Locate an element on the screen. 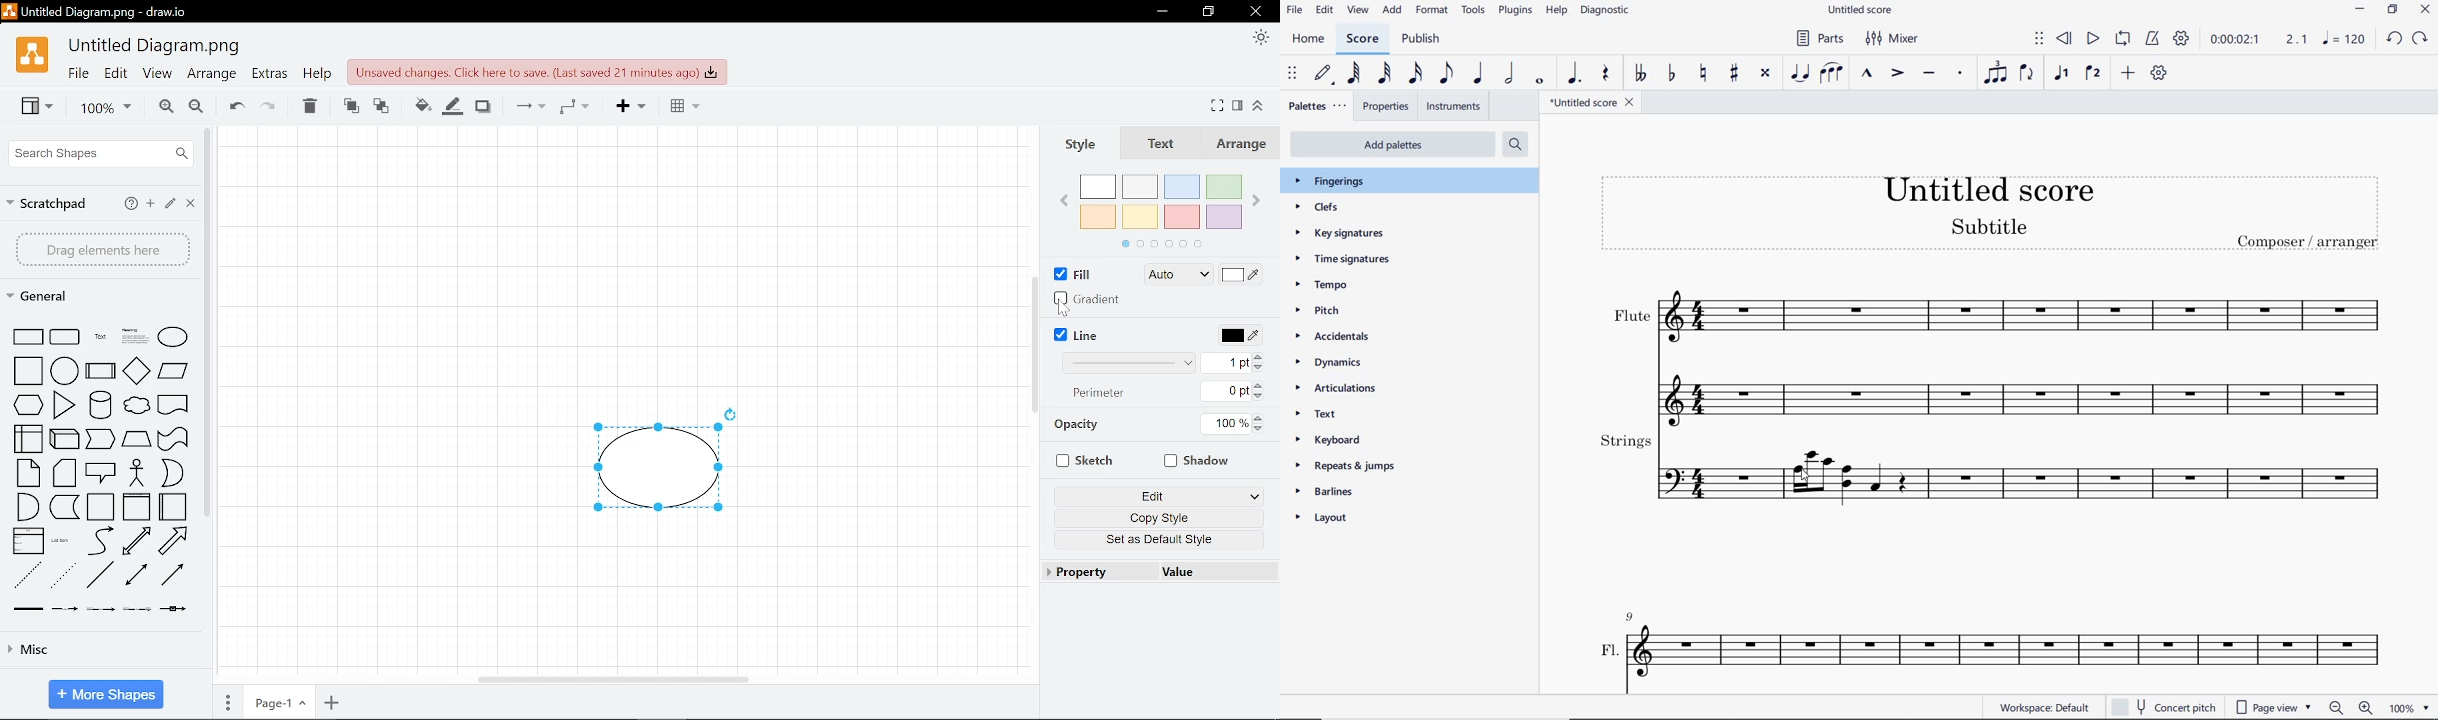 The width and height of the screenshot is (2464, 728). Help is located at coordinates (317, 74).